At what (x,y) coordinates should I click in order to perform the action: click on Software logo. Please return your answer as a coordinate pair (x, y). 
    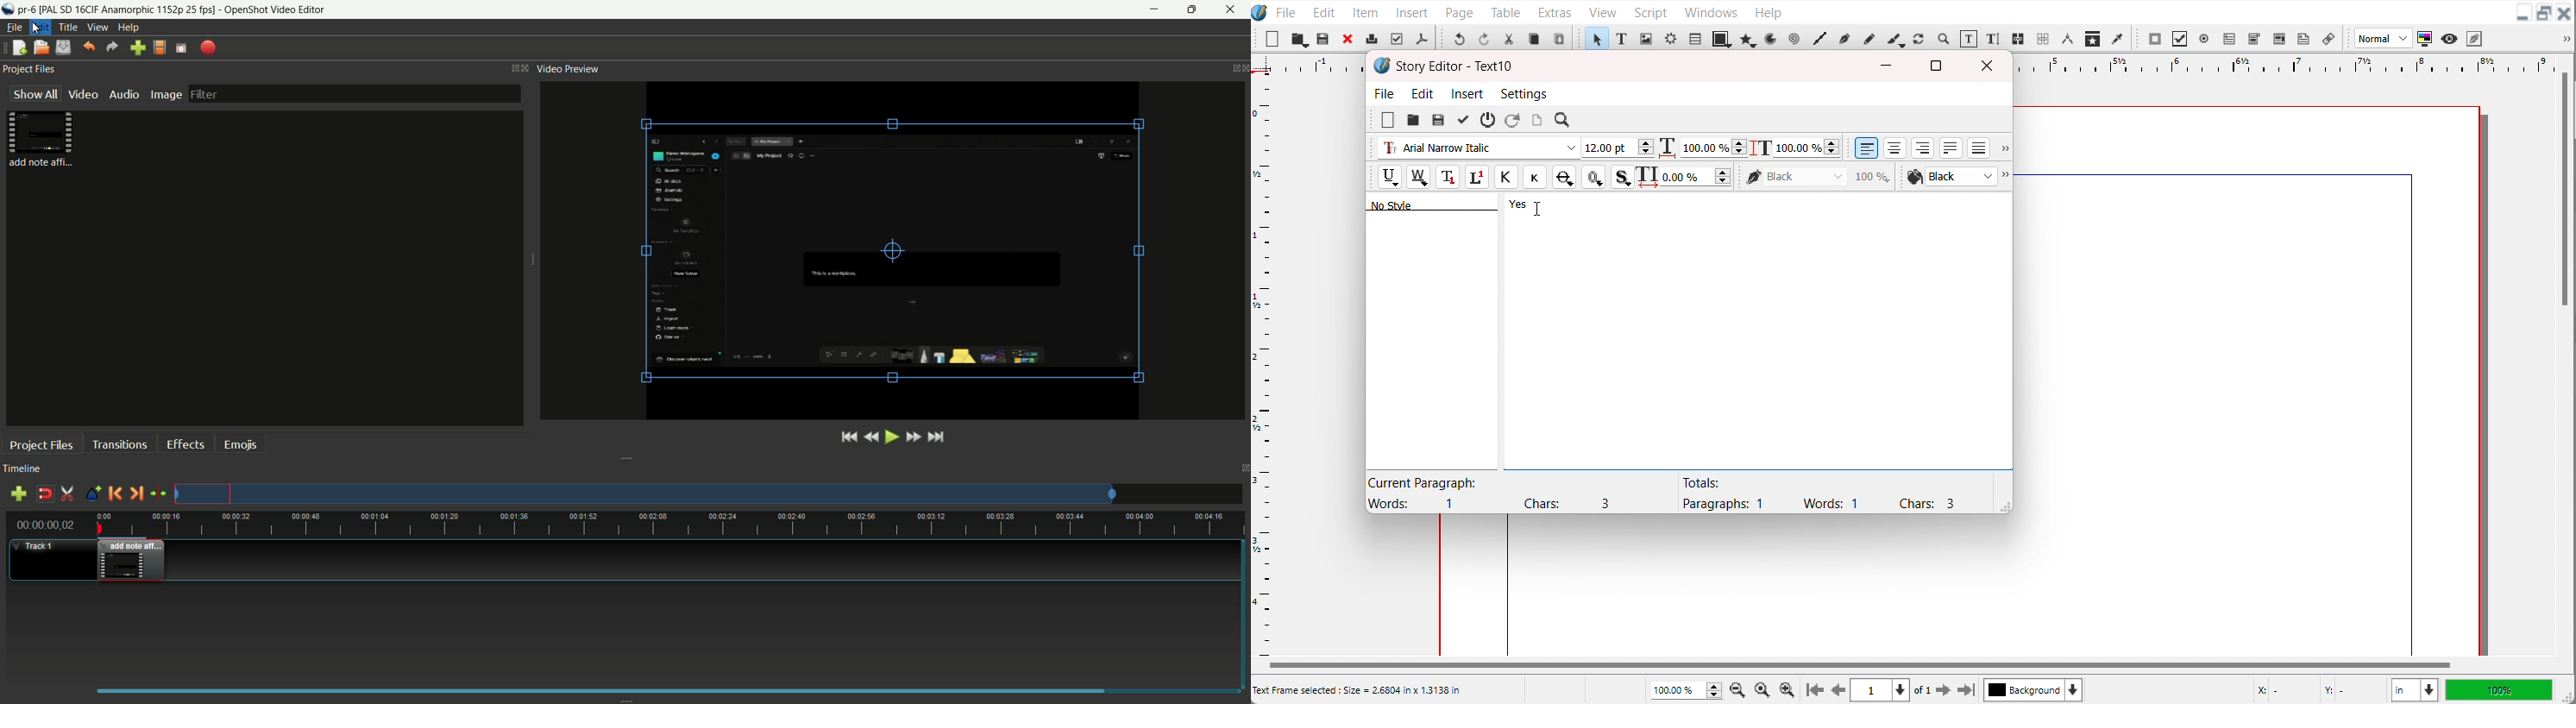
    Looking at the image, I should click on (1382, 66).